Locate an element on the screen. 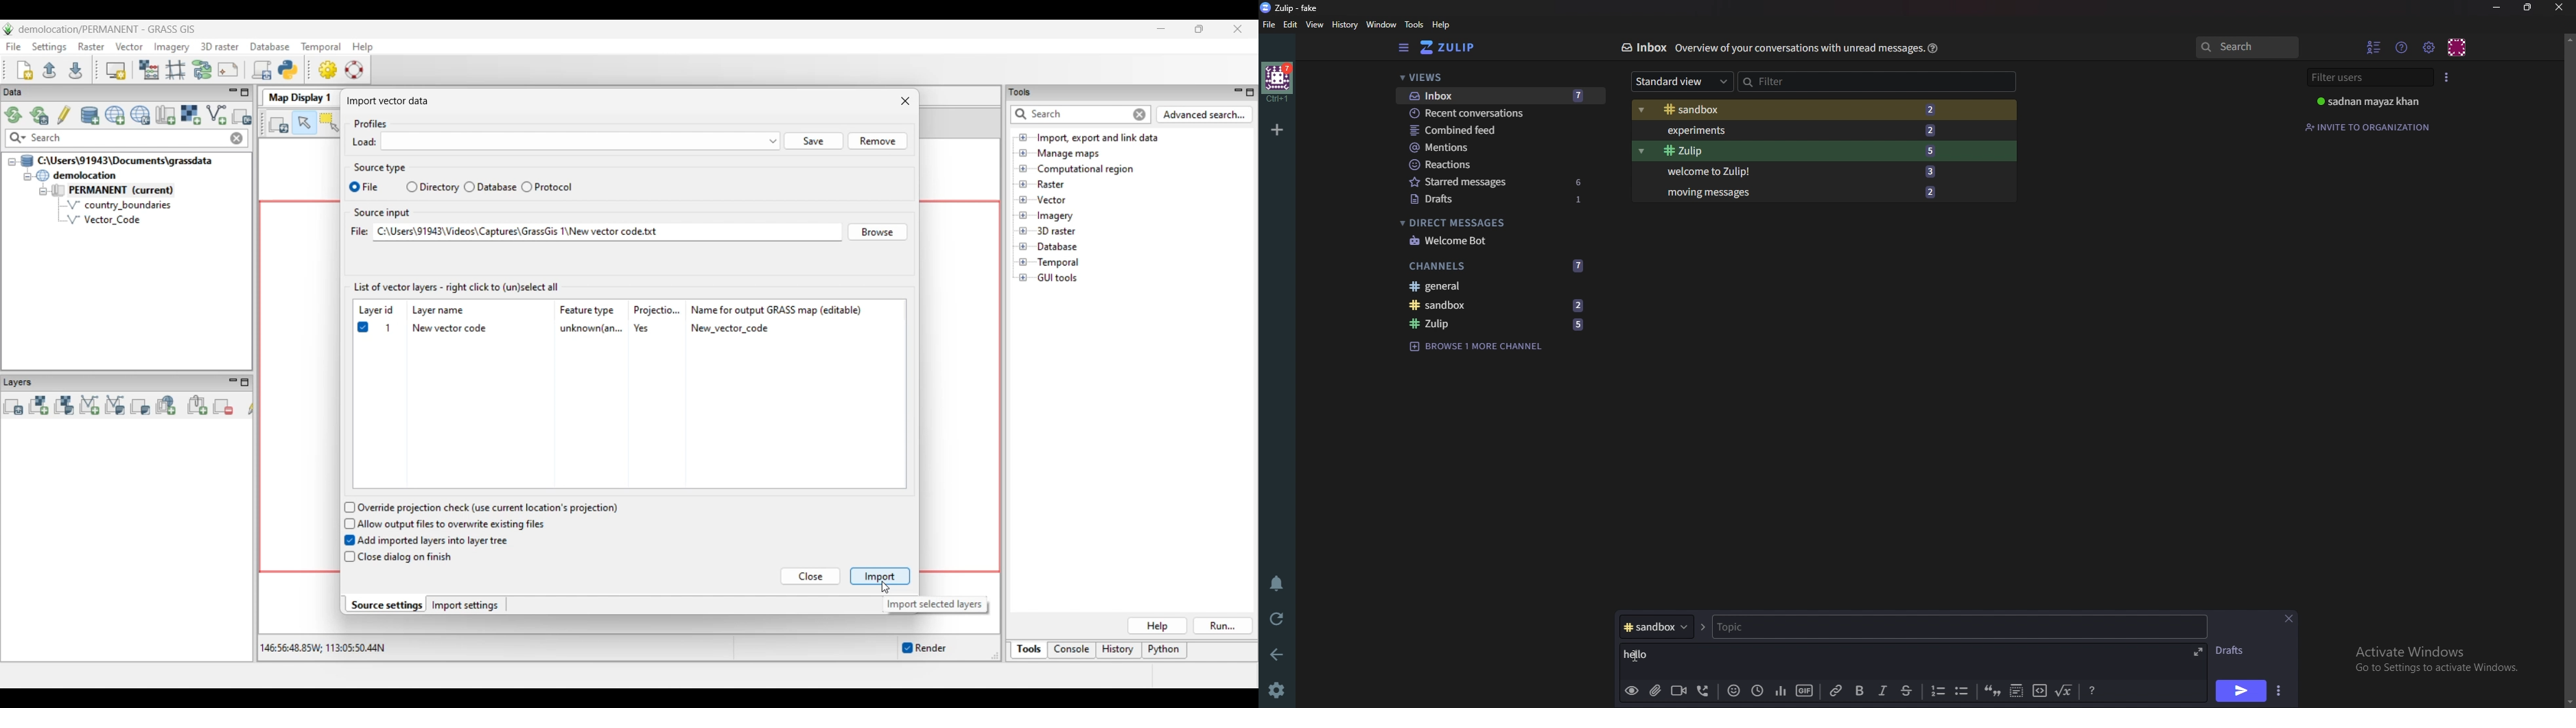 This screenshot has width=2576, height=728. Upload file is located at coordinates (1656, 690).